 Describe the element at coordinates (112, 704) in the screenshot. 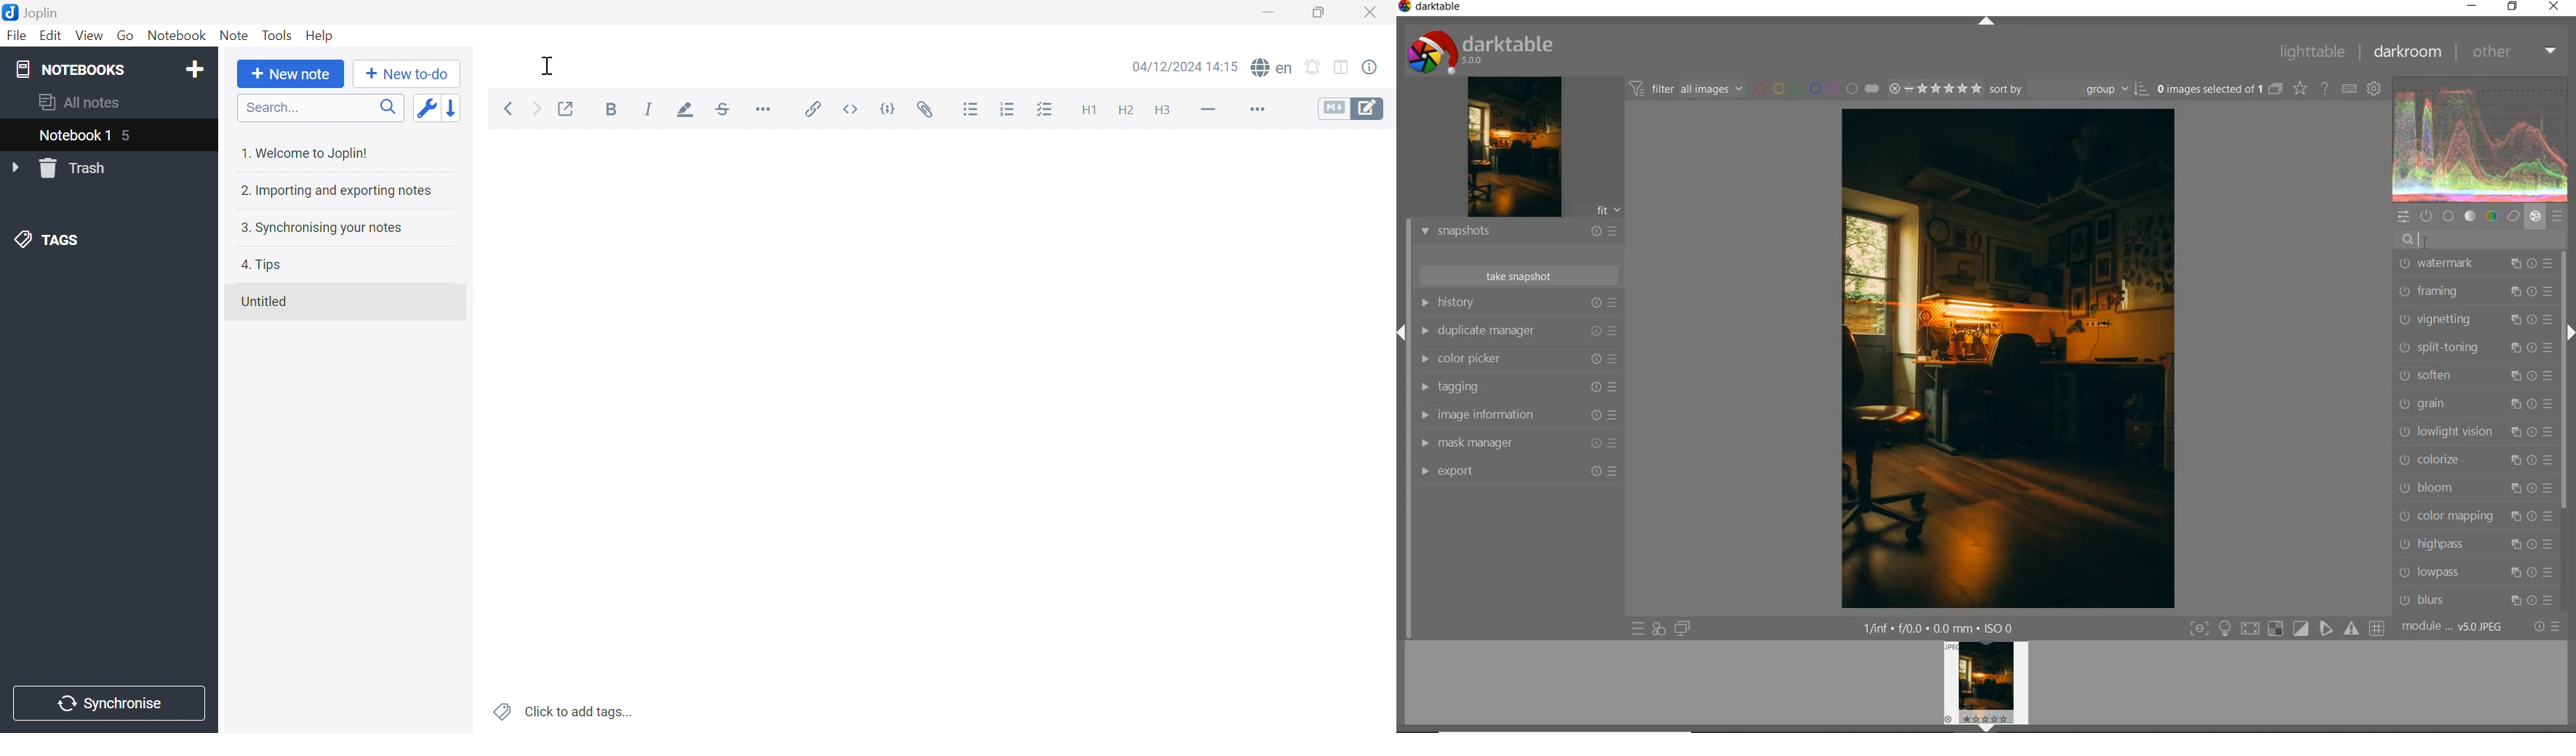

I see `Synchronize` at that location.